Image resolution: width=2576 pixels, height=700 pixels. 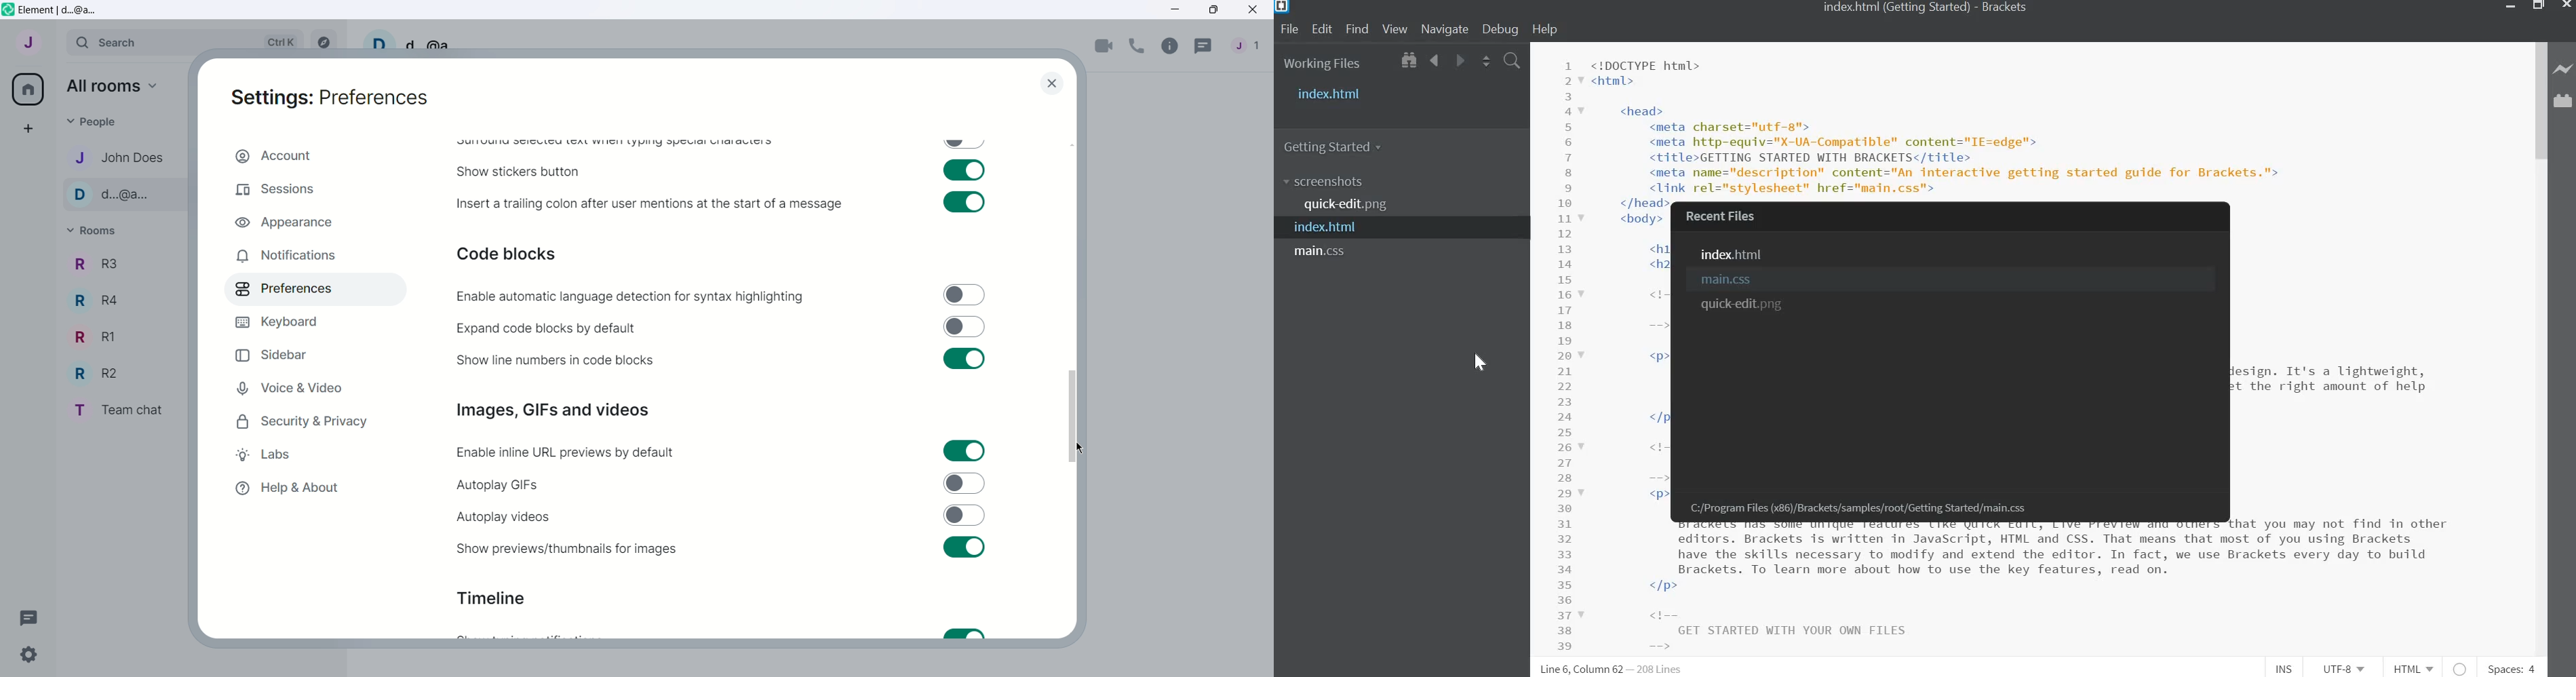 What do you see at coordinates (502, 517) in the screenshot?
I see `Autoplay videos` at bounding box center [502, 517].